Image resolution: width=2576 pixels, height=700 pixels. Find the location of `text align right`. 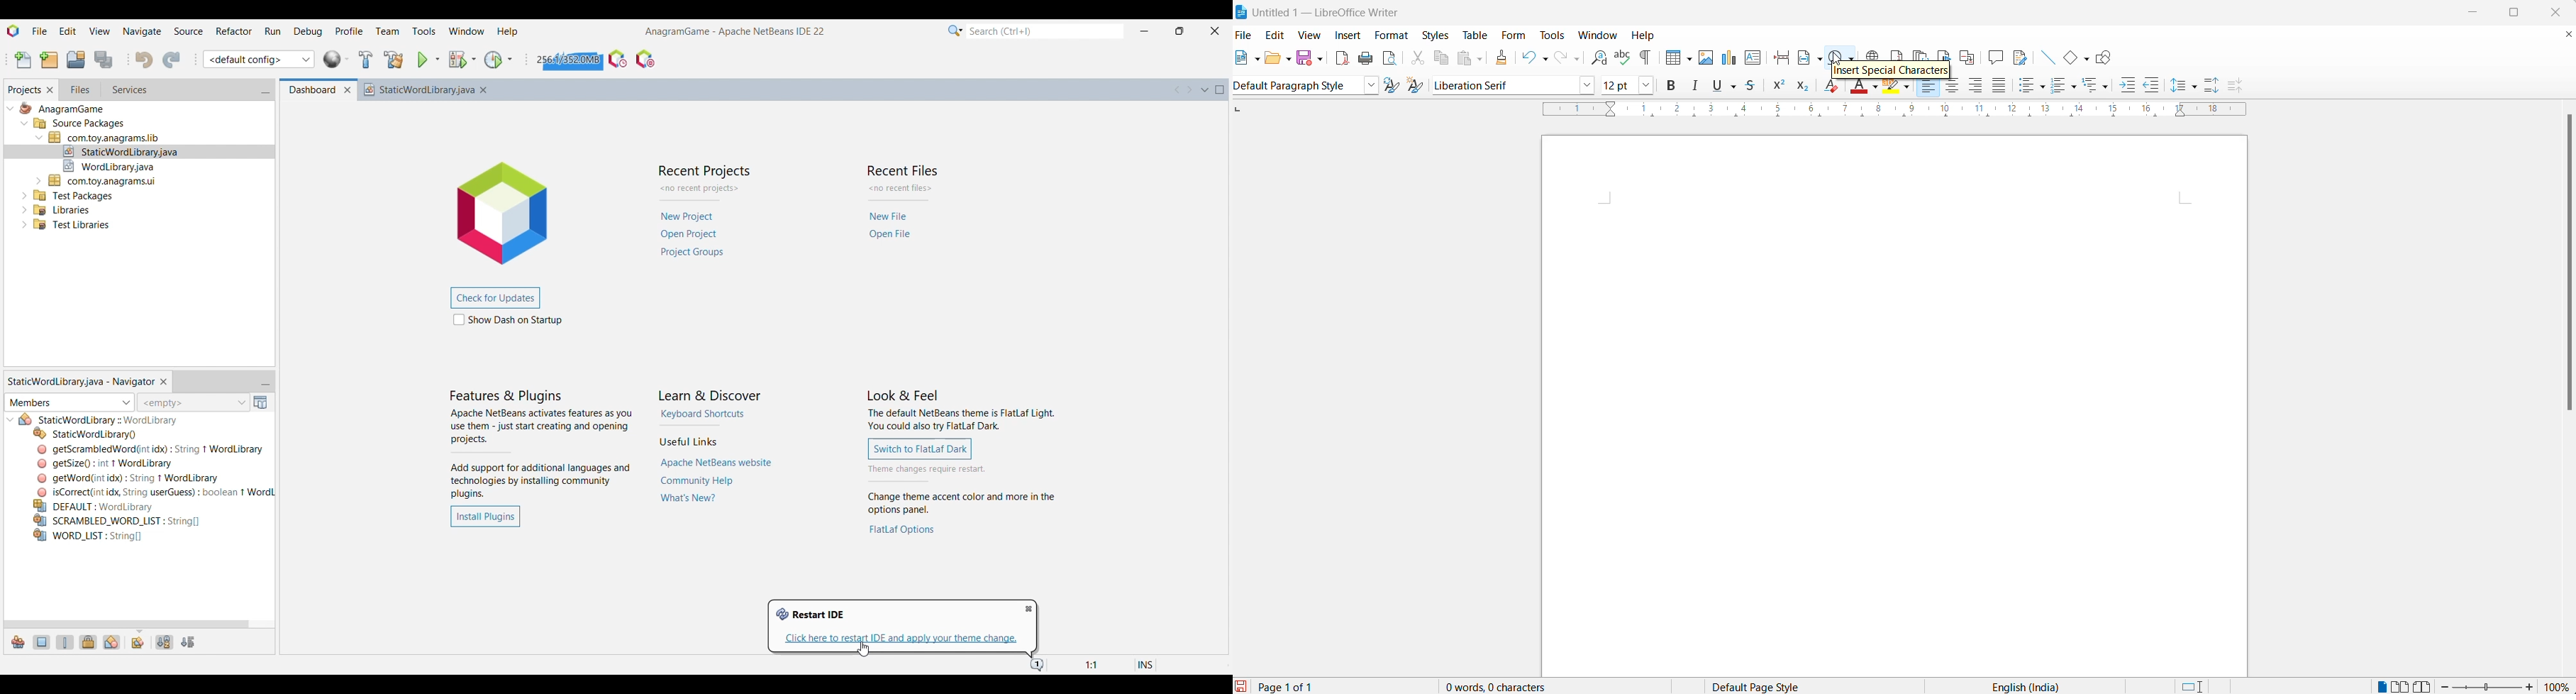

text align right is located at coordinates (1977, 87).